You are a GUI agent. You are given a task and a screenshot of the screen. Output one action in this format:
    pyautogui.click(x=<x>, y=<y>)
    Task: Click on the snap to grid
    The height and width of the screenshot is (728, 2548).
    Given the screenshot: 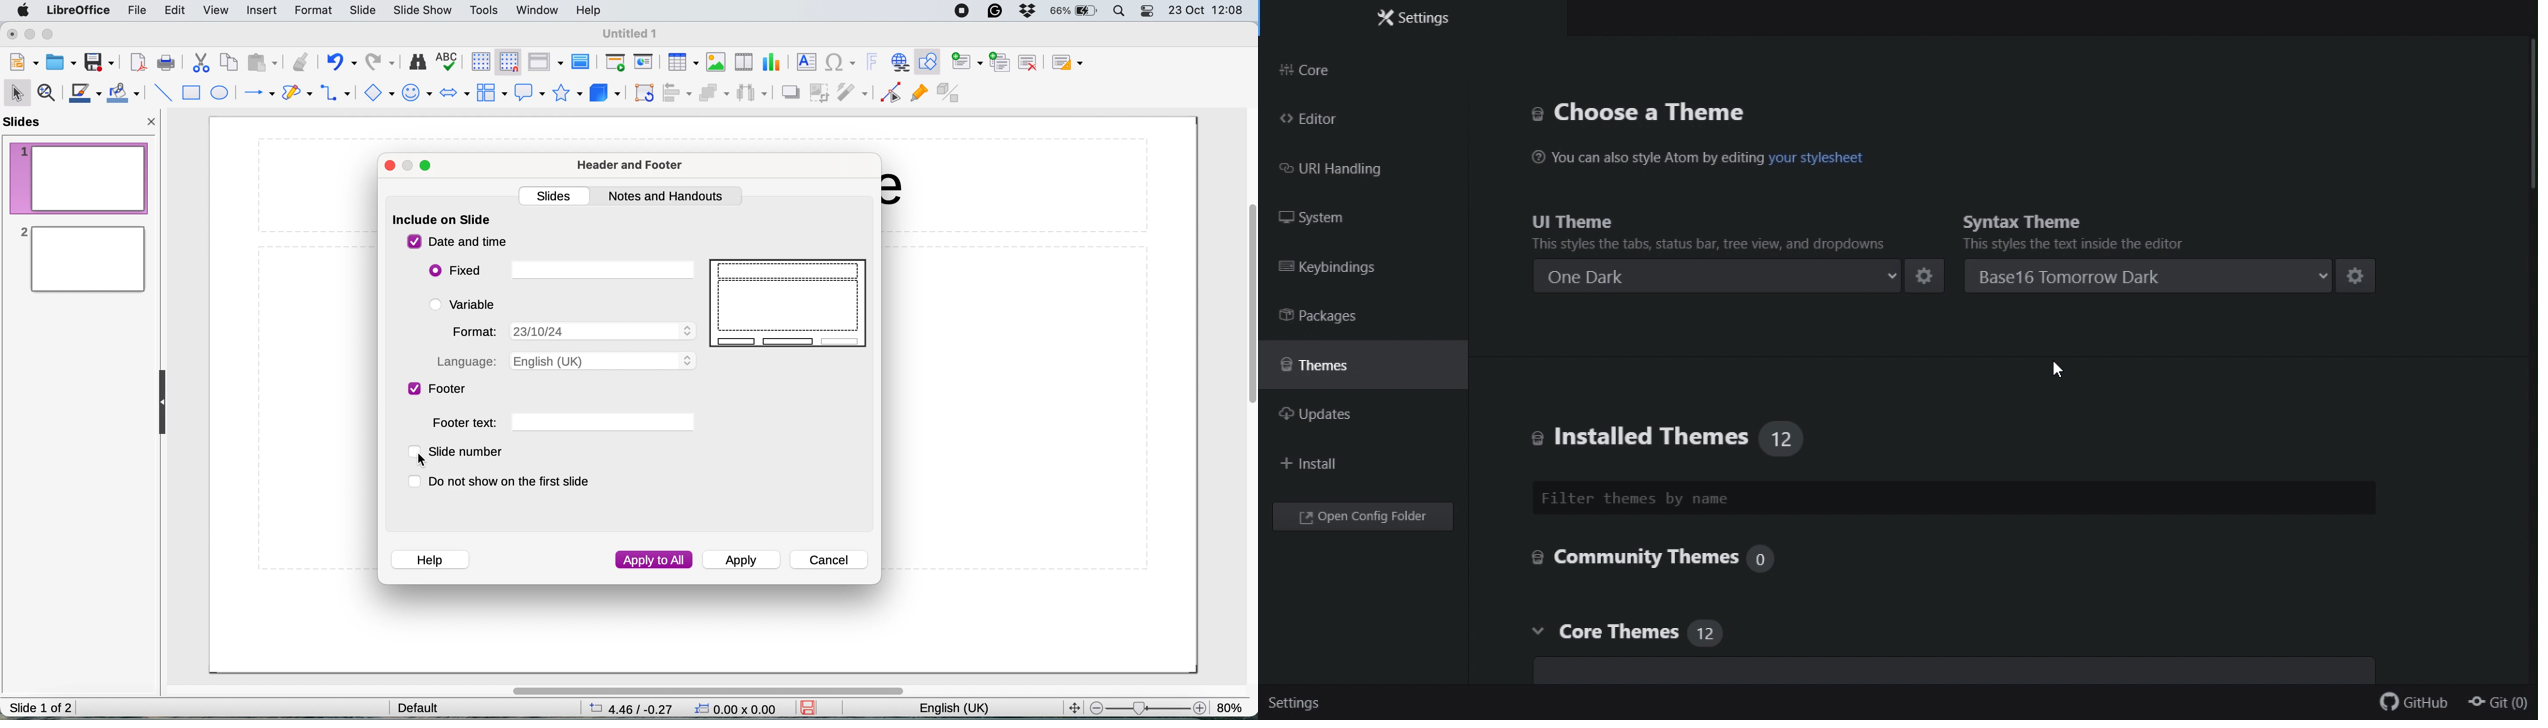 What is the action you would take?
    pyautogui.click(x=505, y=61)
    